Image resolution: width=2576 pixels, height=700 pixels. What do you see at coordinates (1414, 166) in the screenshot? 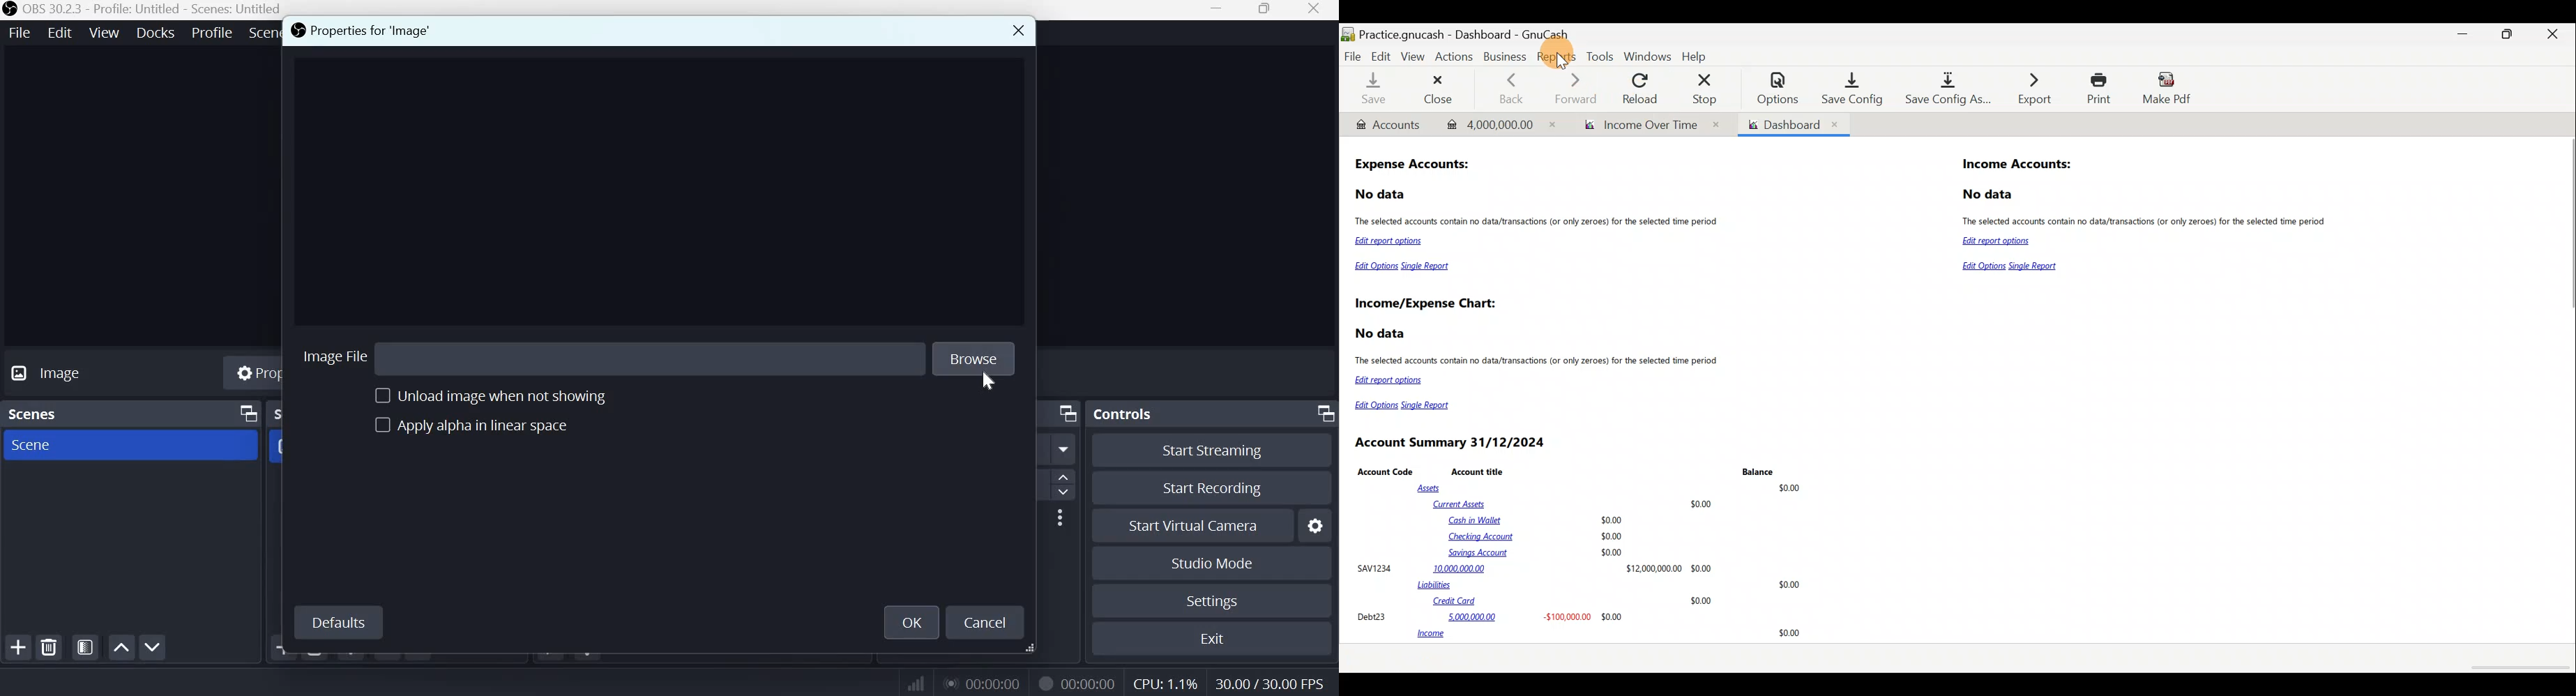
I see `Expense Accounts:` at bounding box center [1414, 166].